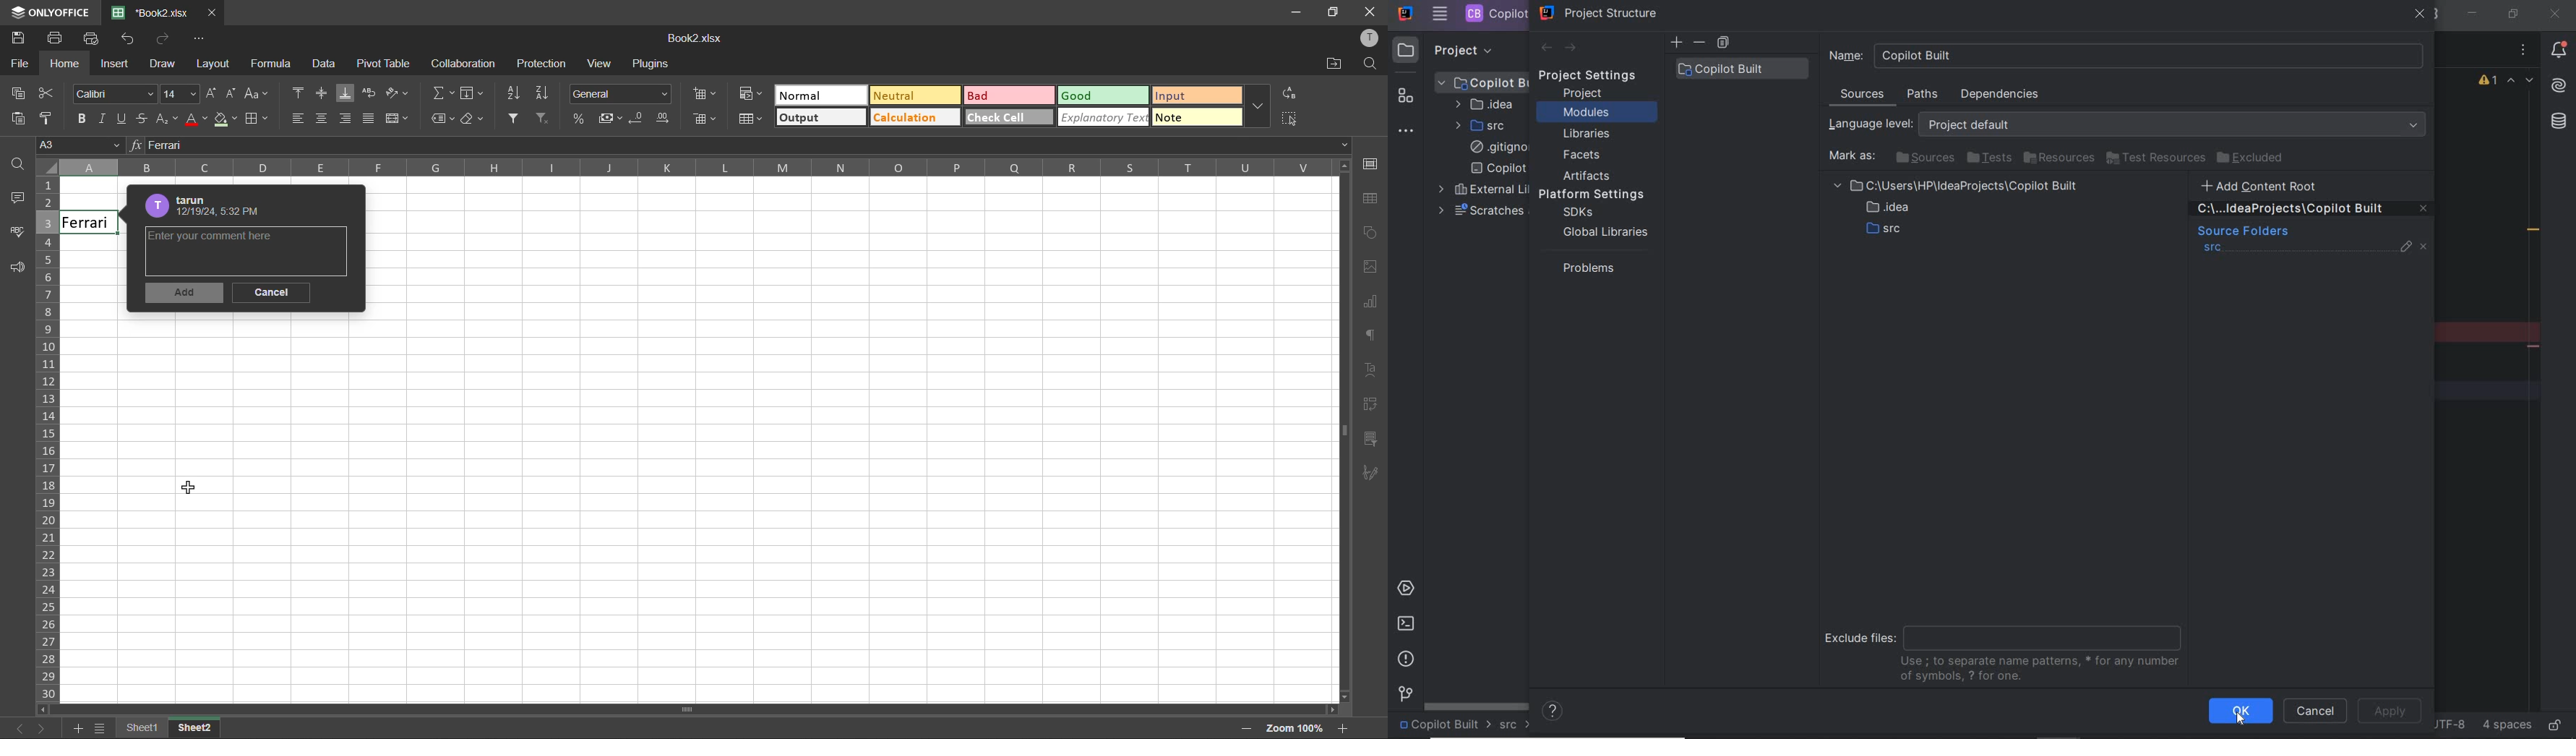 This screenshot has height=756, width=2576. Describe the element at coordinates (666, 121) in the screenshot. I see `increase decimal` at that location.